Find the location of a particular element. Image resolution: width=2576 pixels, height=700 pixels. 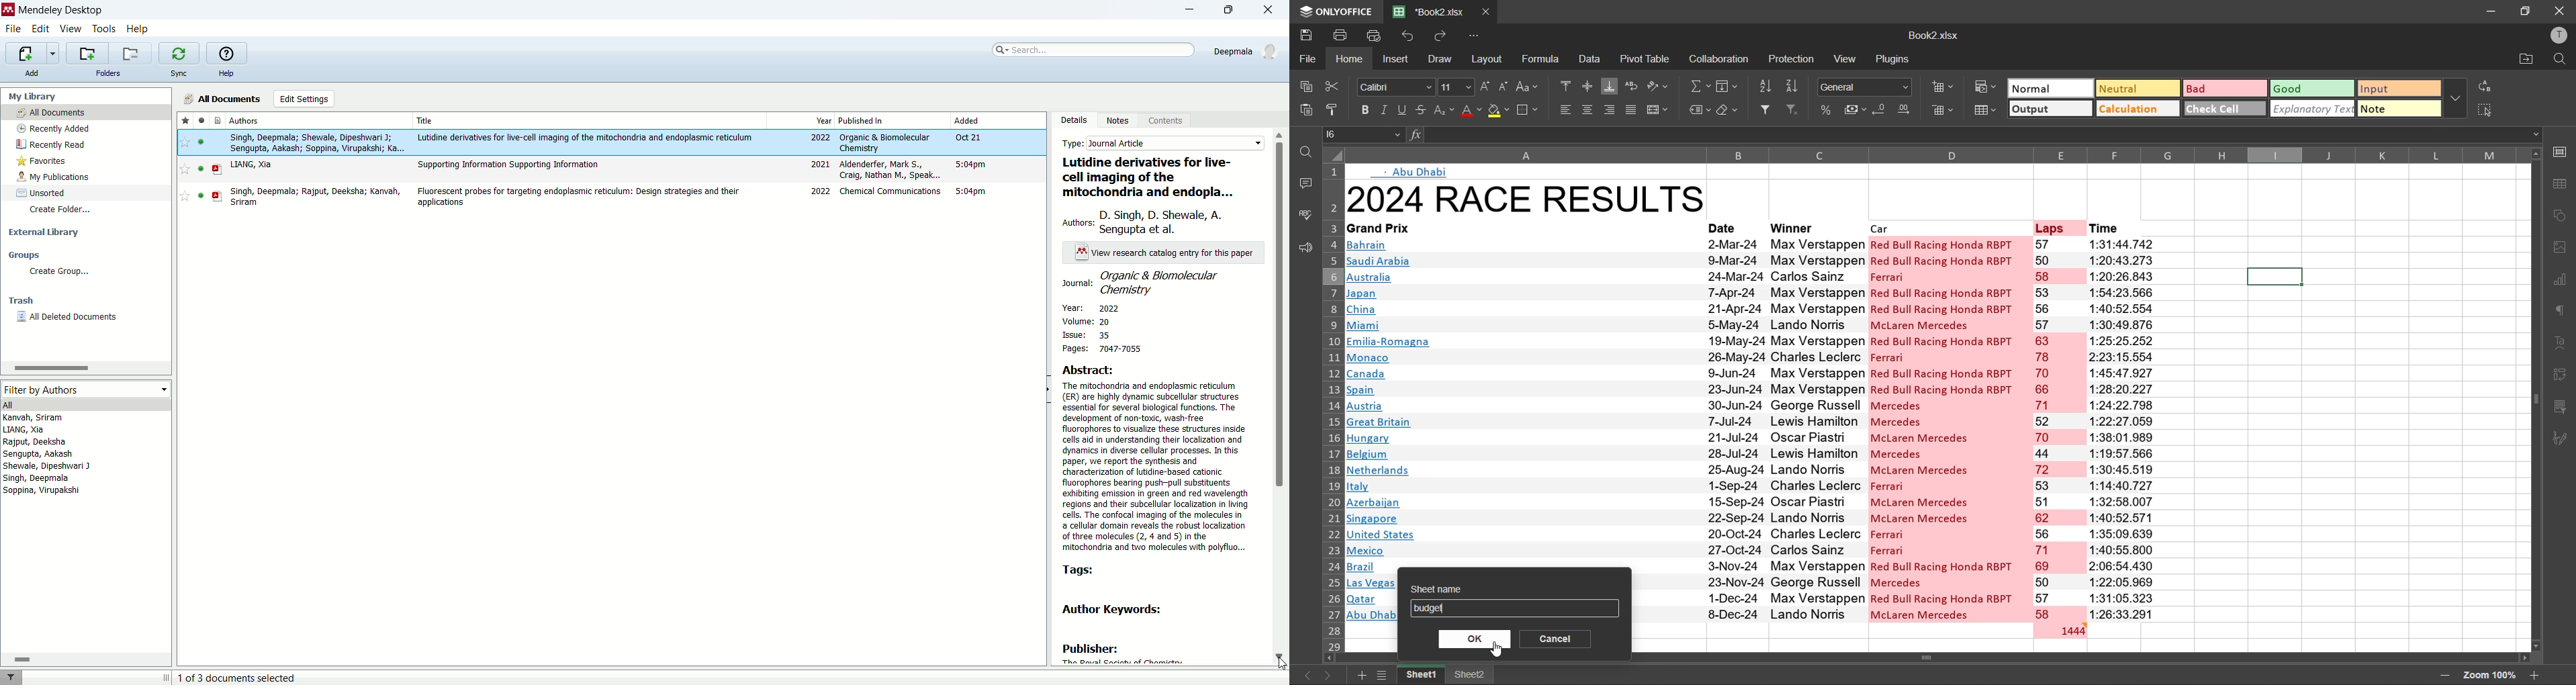

synchronize the library with mendeley web is located at coordinates (179, 54).